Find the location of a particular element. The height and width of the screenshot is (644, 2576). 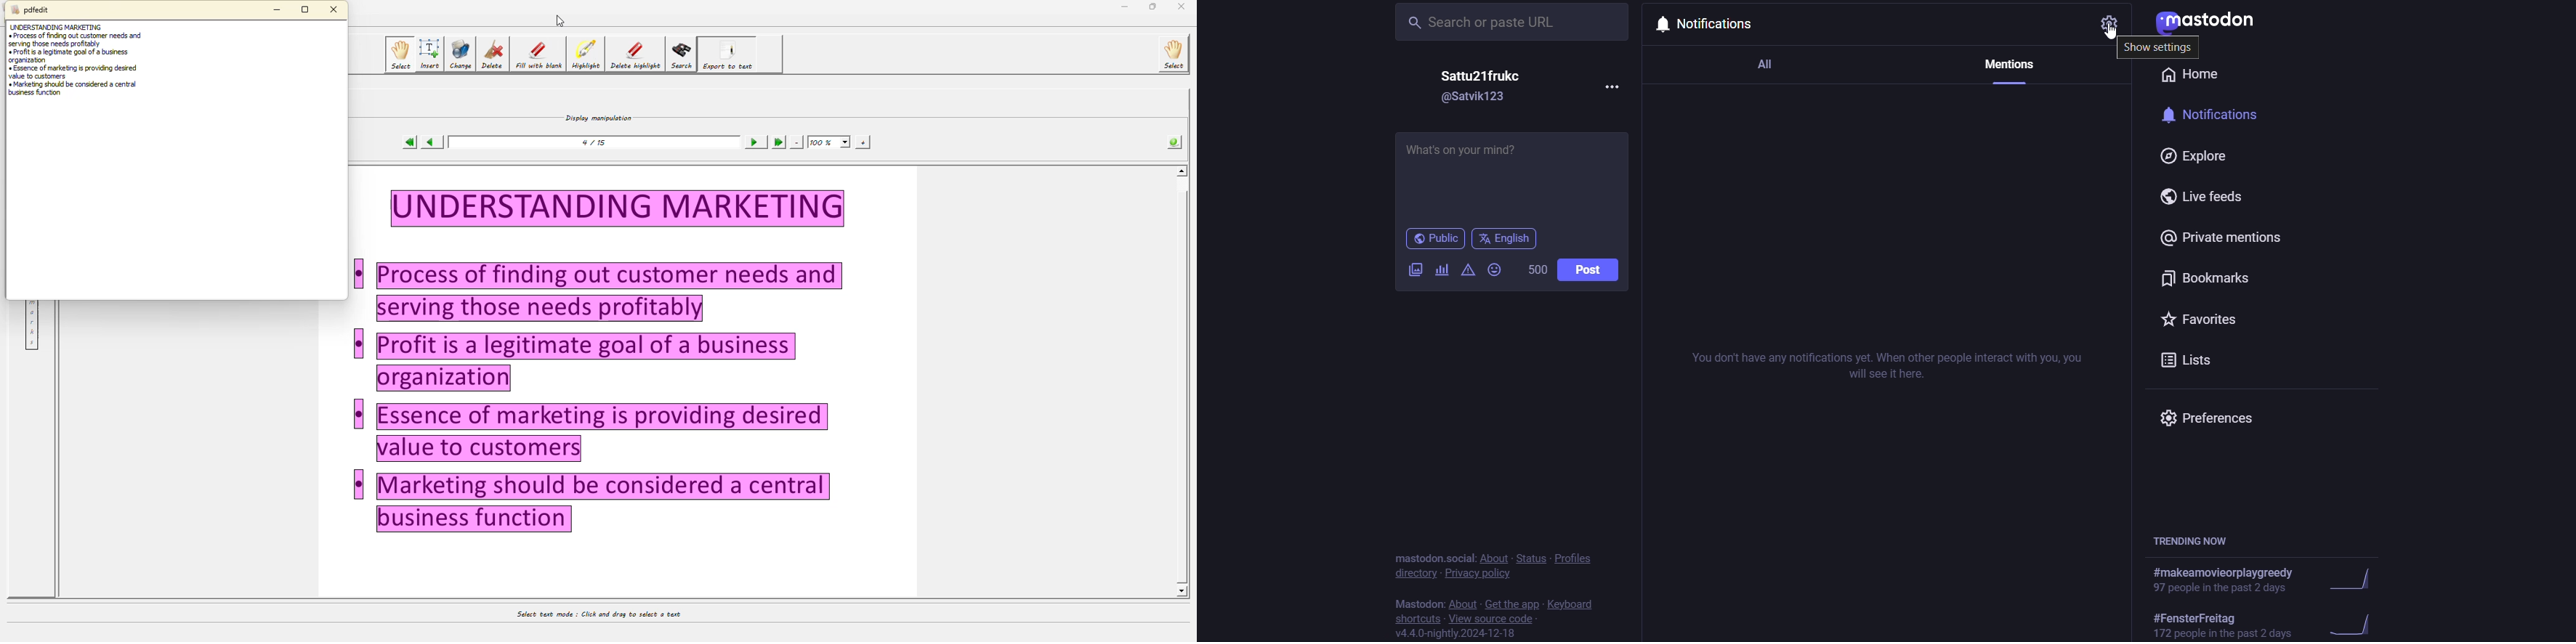

trending graph is located at coordinates (2353, 580).